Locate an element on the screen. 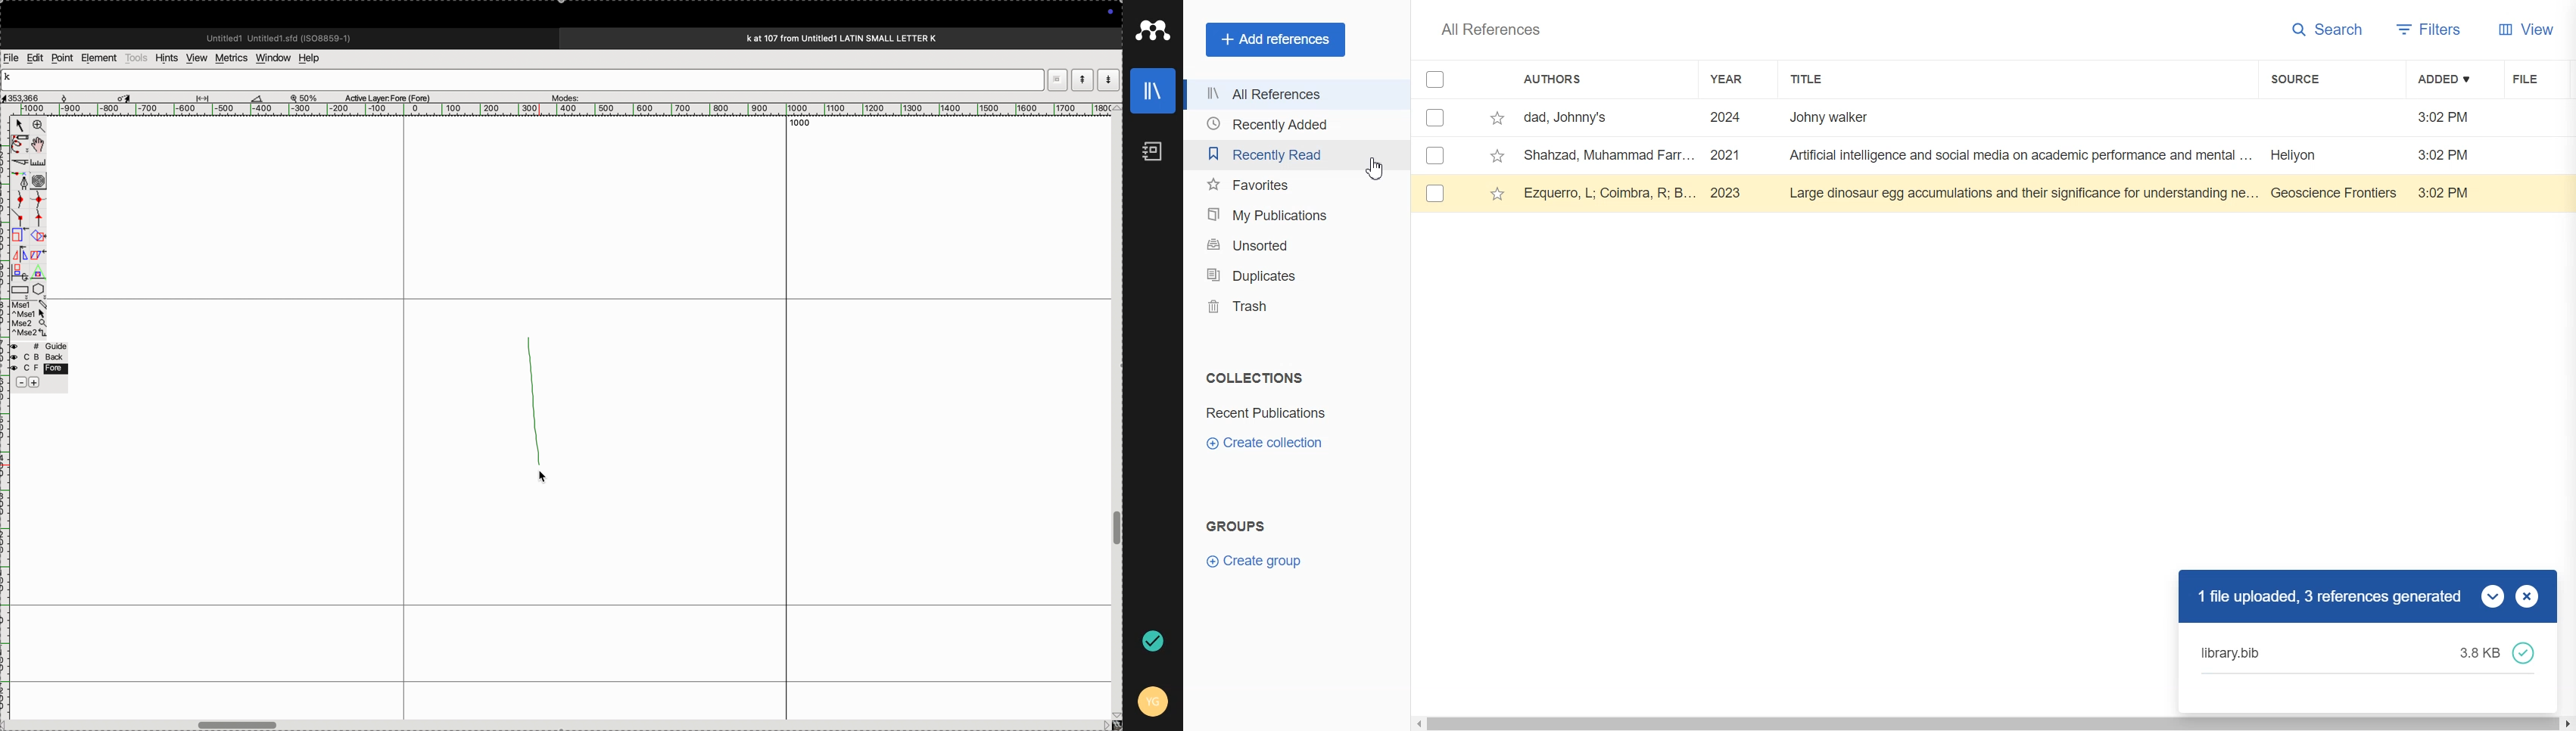 The width and height of the screenshot is (2576, 756). Duplicates is located at coordinates (1291, 275).